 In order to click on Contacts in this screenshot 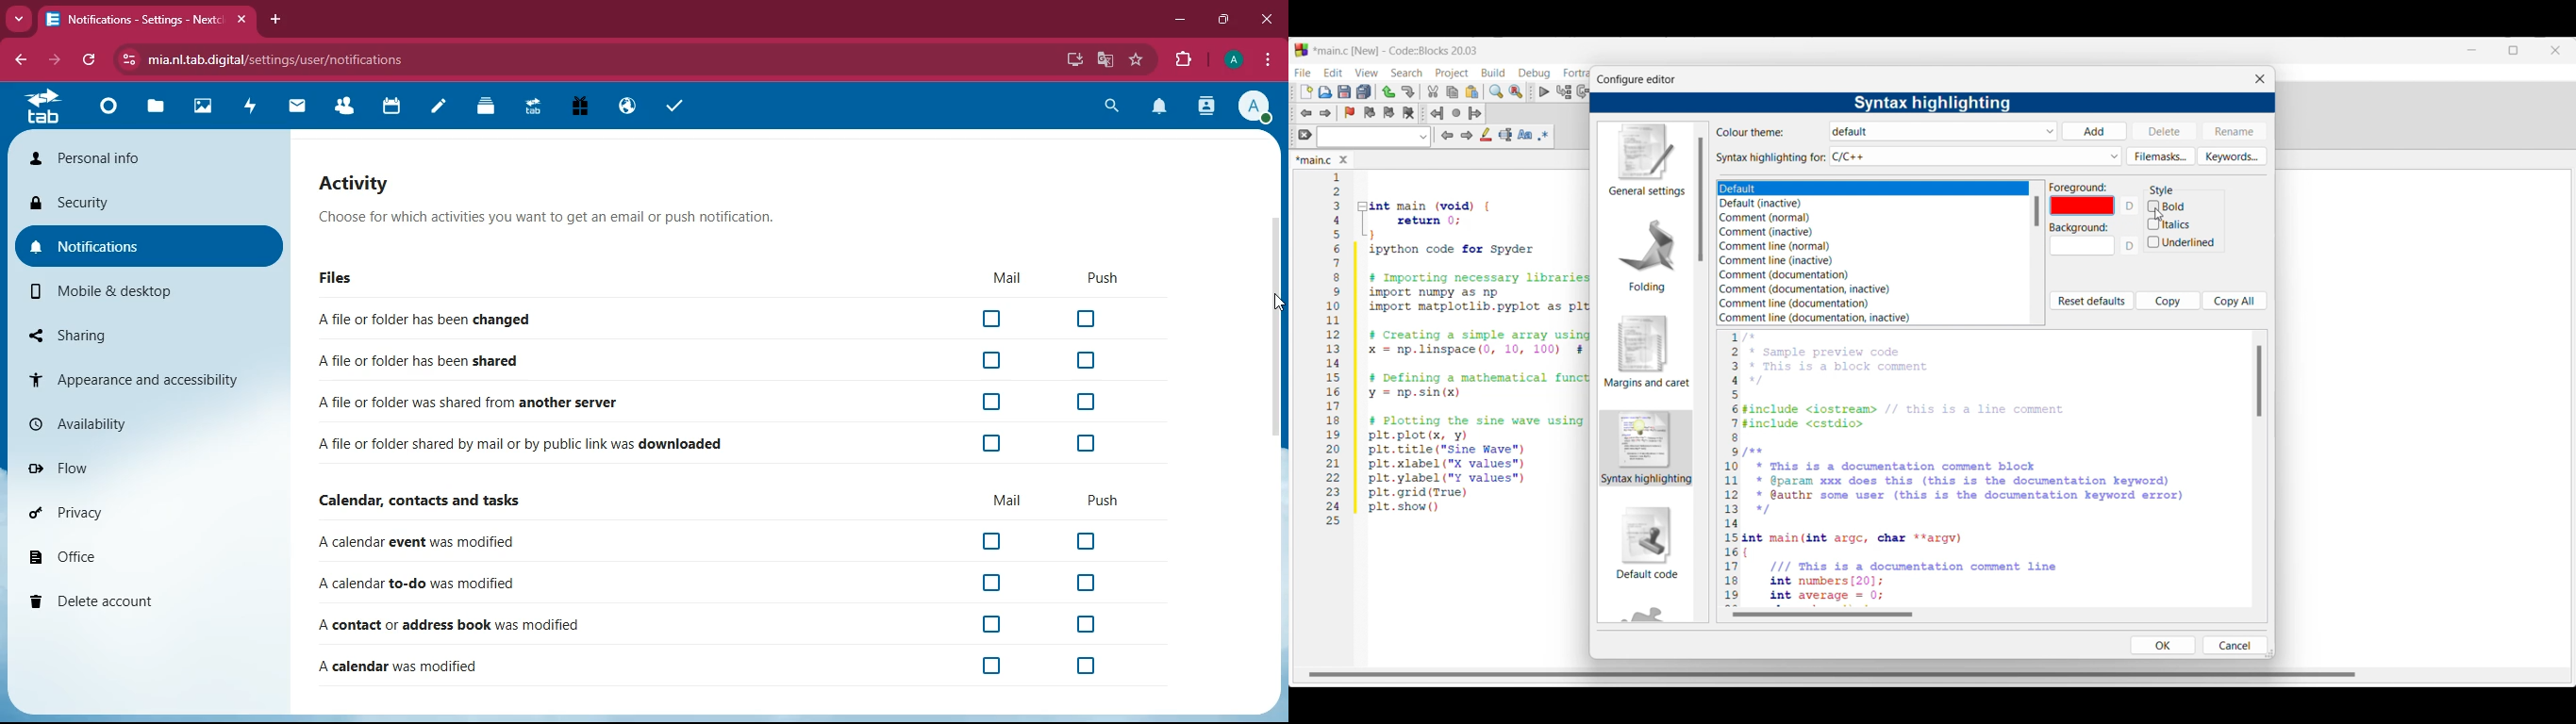, I will do `click(345, 107)`.